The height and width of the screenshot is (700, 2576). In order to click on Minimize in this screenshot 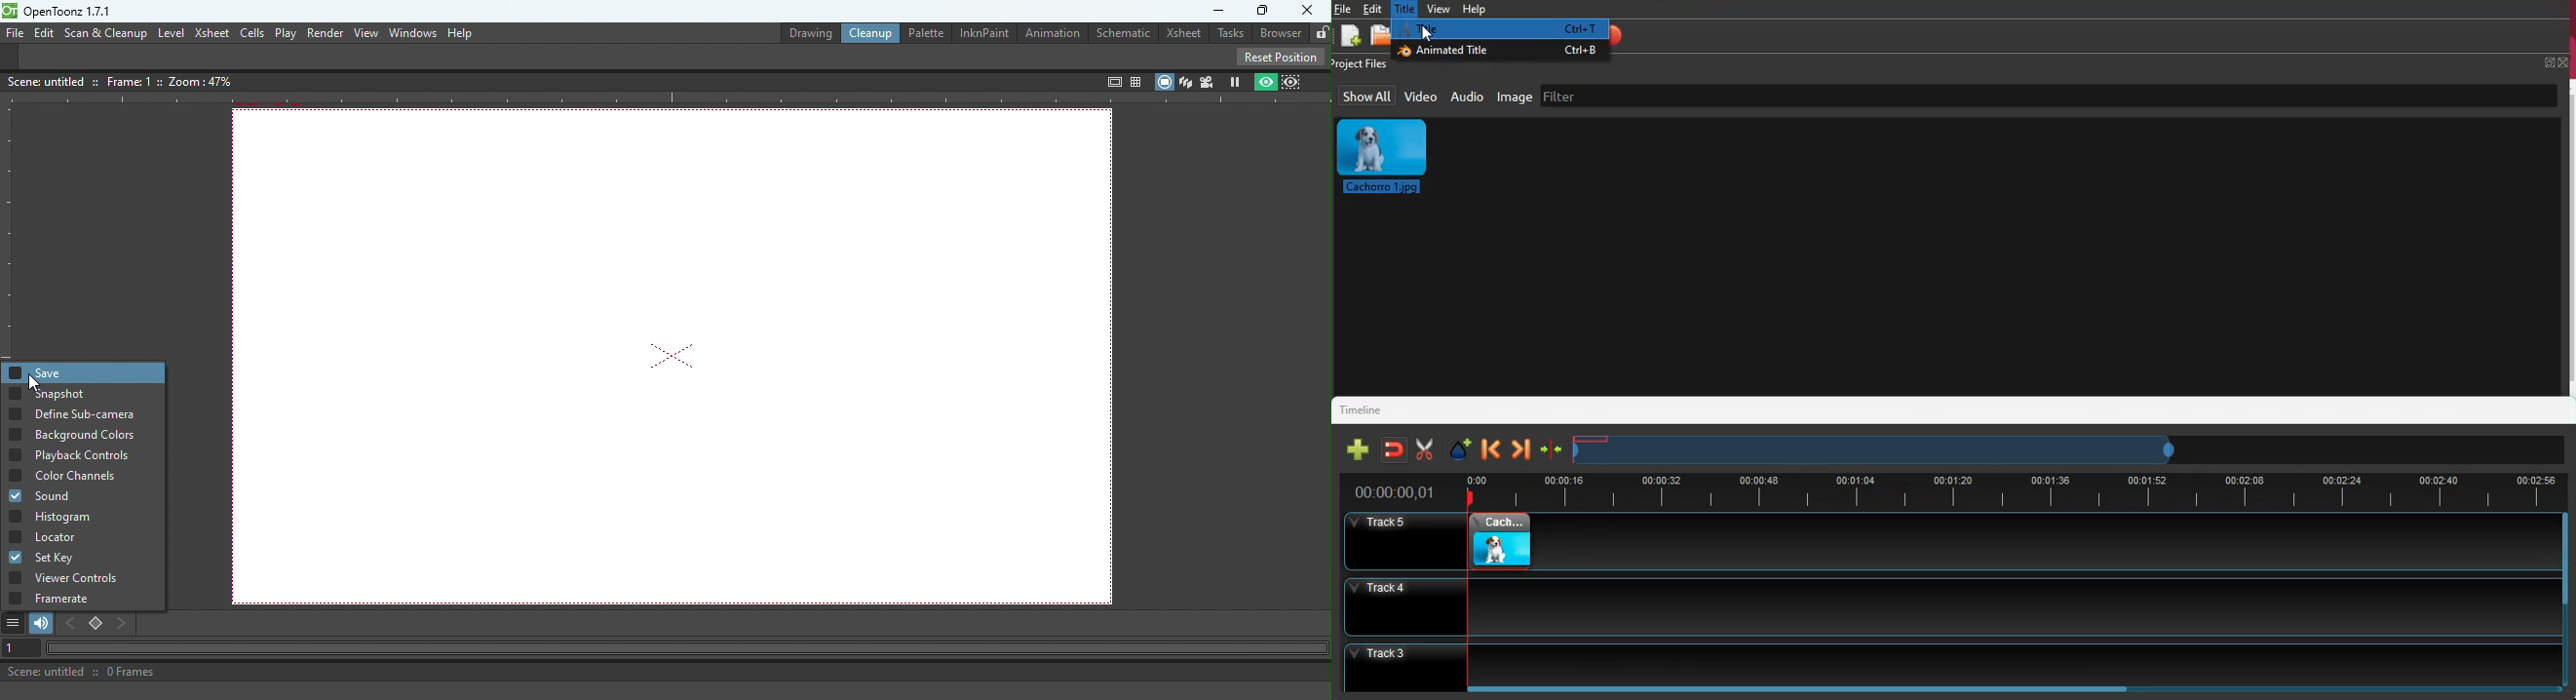, I will do `click(1212, 11)`.